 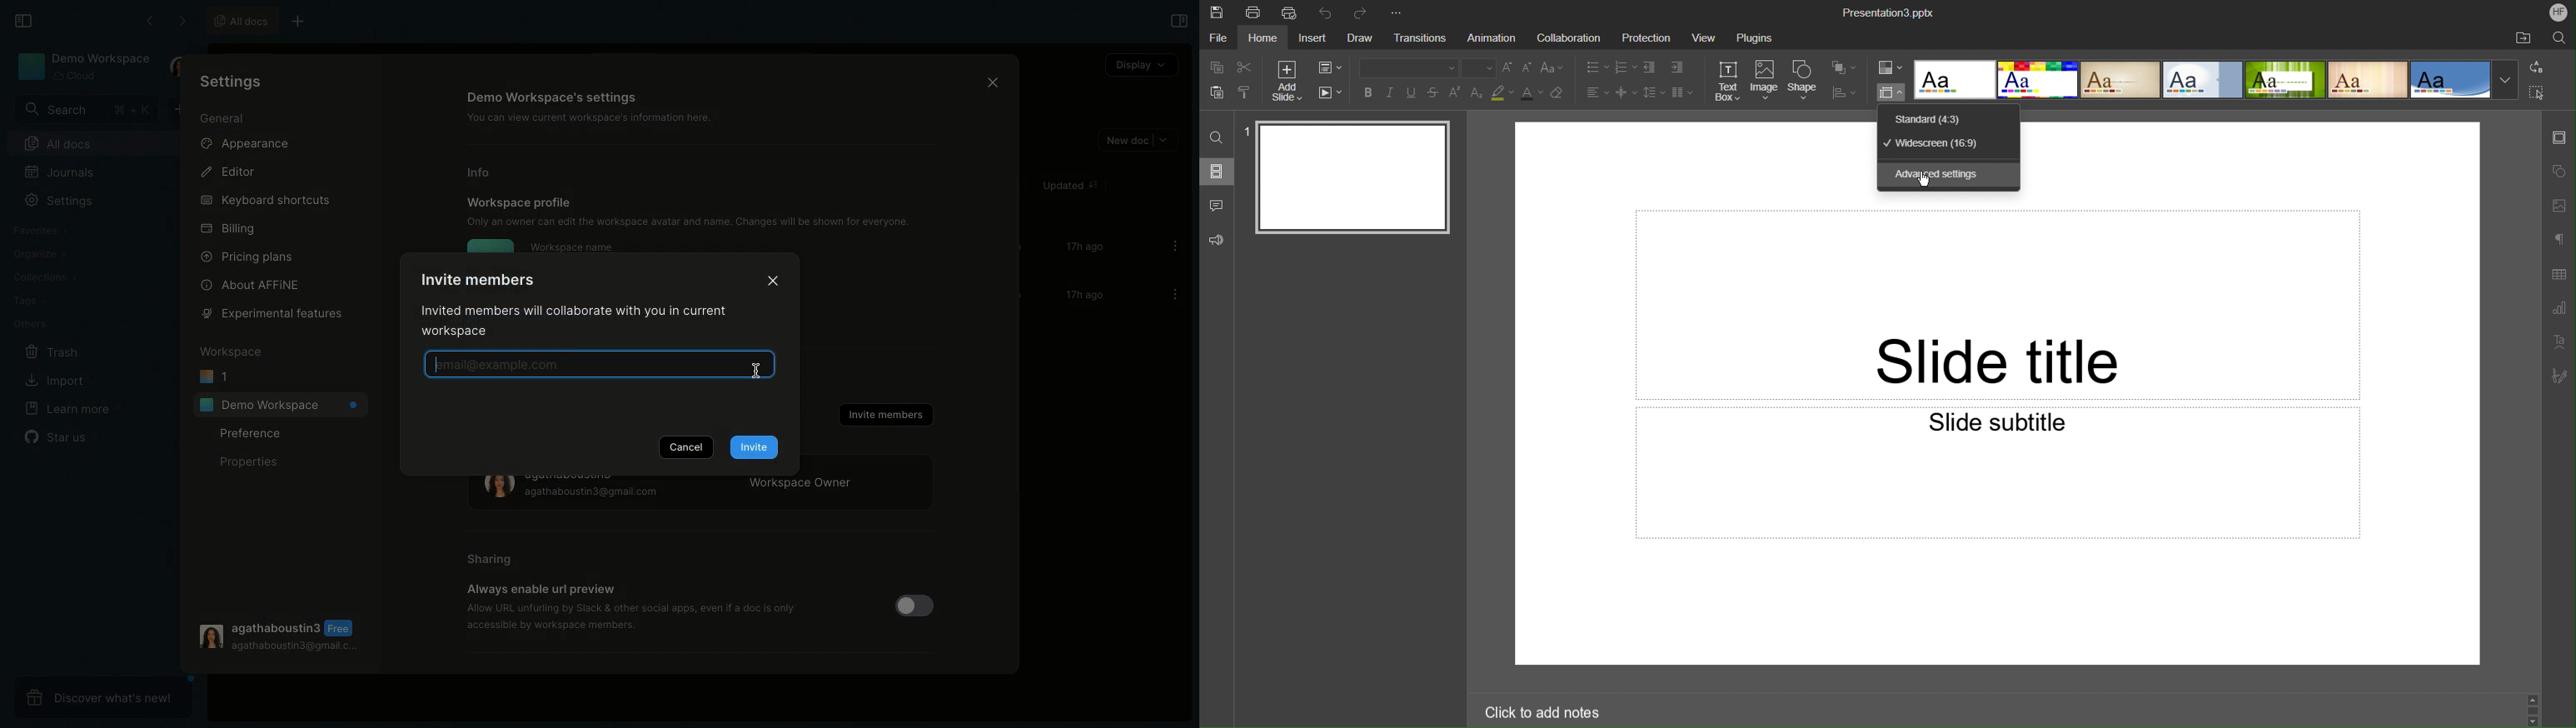 What do you see at coordinates (1170, 246) in the screenshot?
I see `Options` at bounding box center [1170, 246].